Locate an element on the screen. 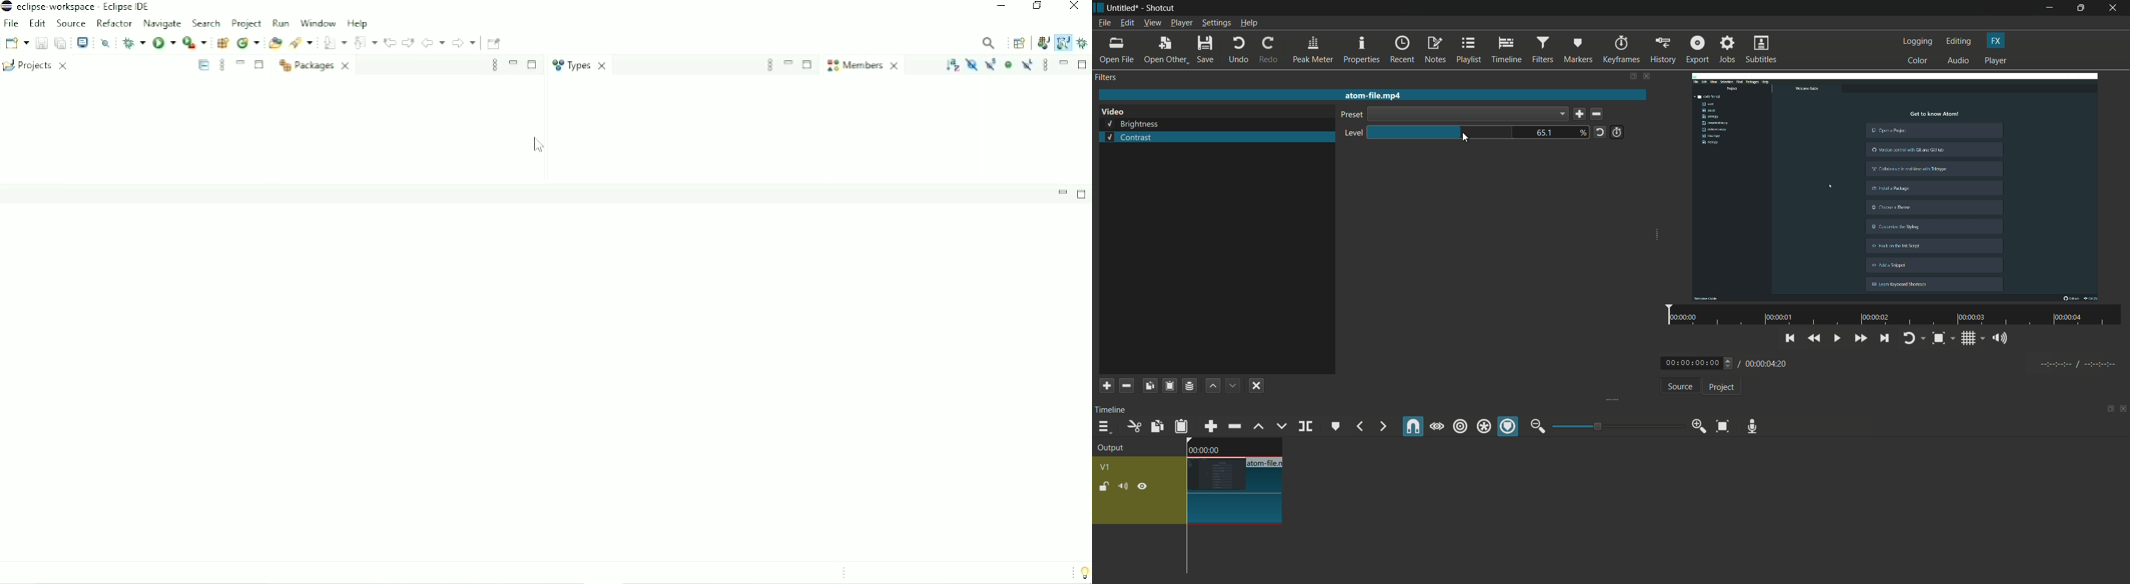 The image size is (2156, 588). color is located at coordinates (1918, 60).